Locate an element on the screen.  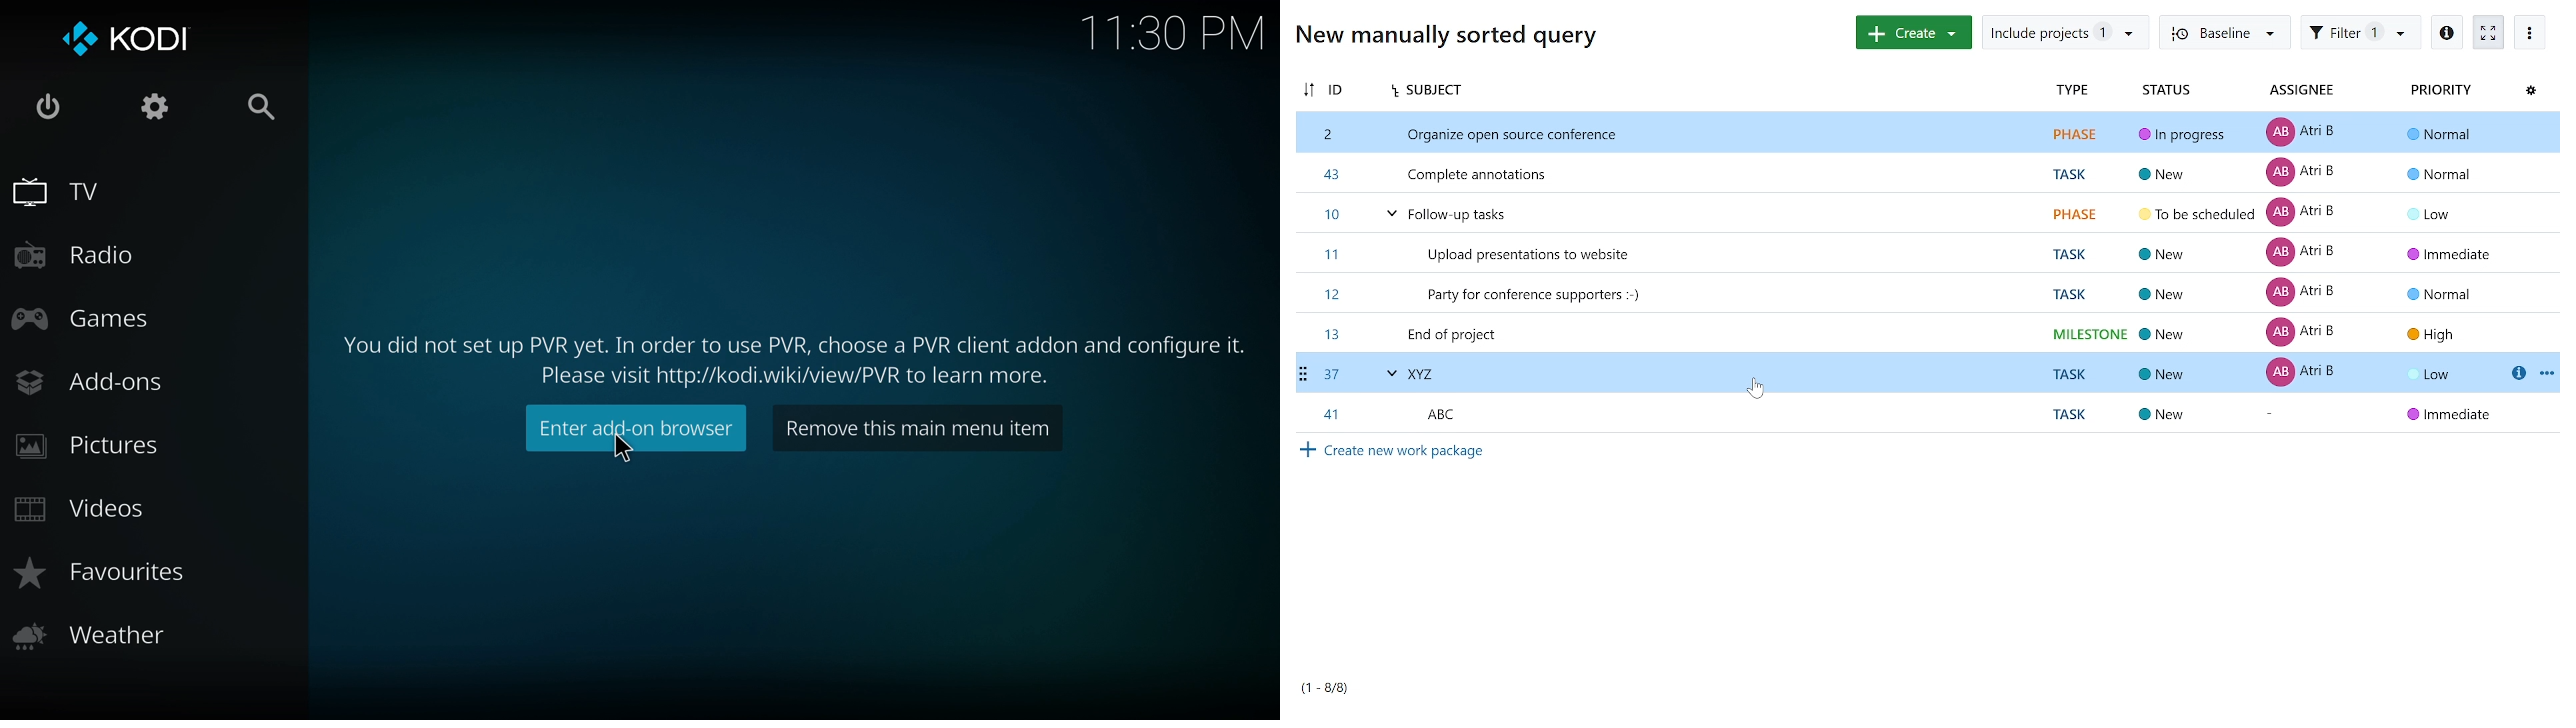
enter add on browser is located at coordinates (633, 431).